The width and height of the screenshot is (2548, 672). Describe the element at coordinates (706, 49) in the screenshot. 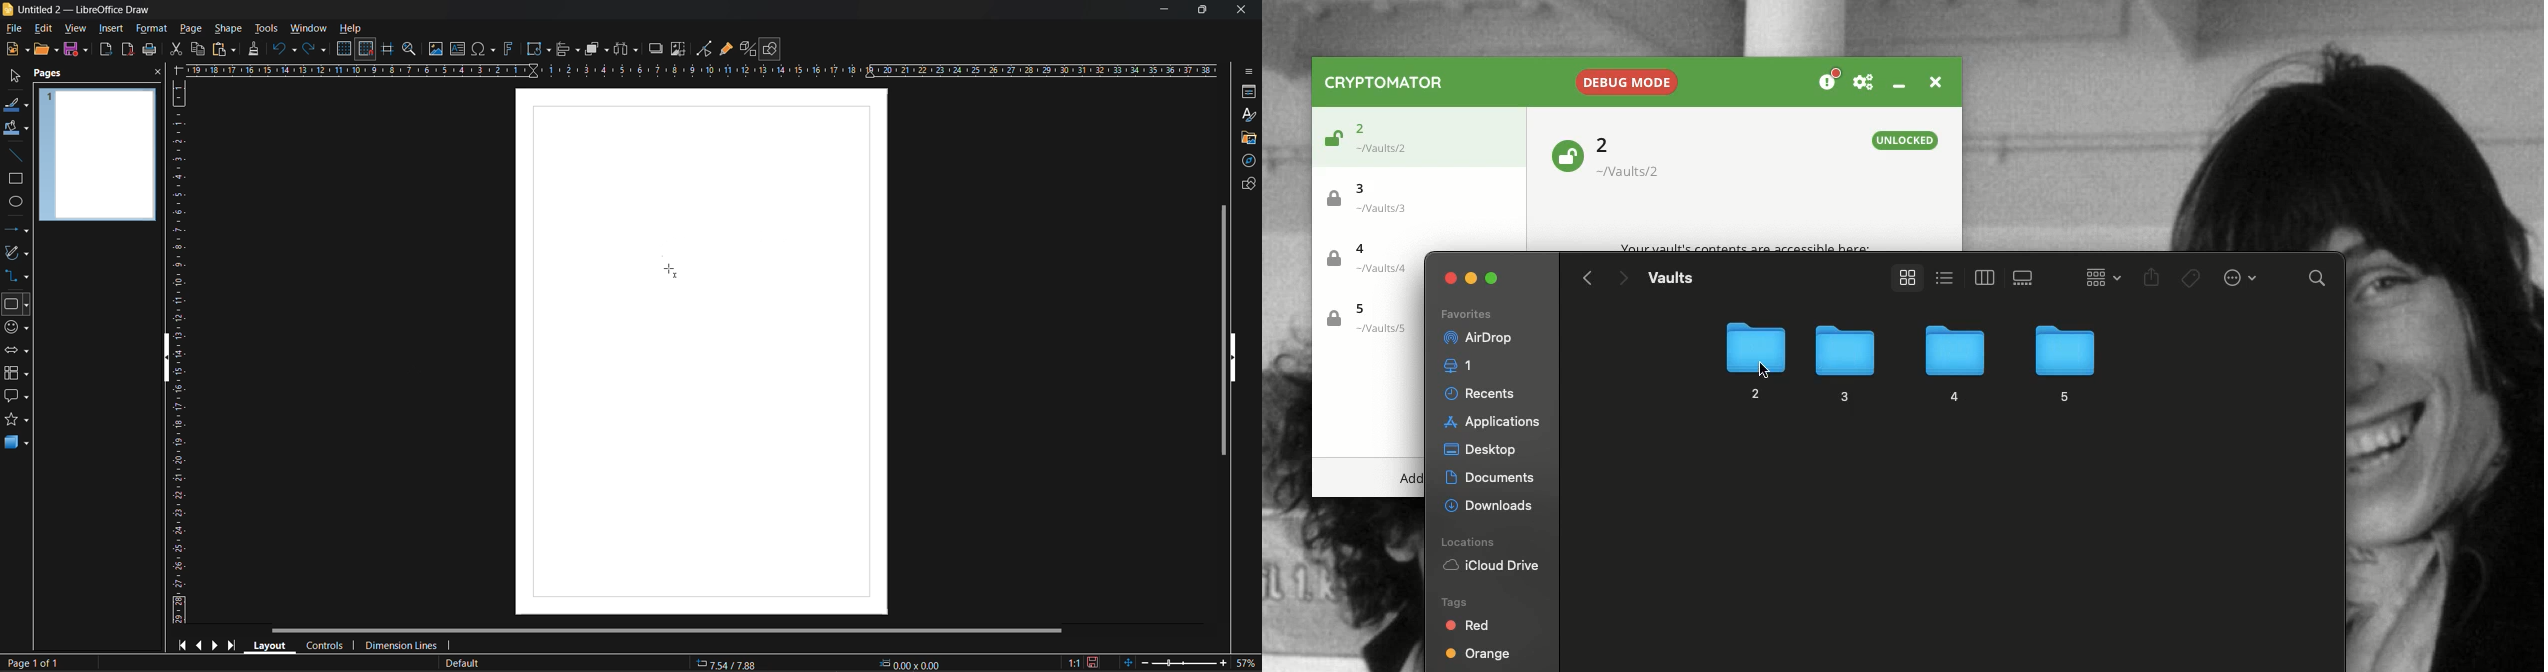

I see `toggle point edit mode` at that location.